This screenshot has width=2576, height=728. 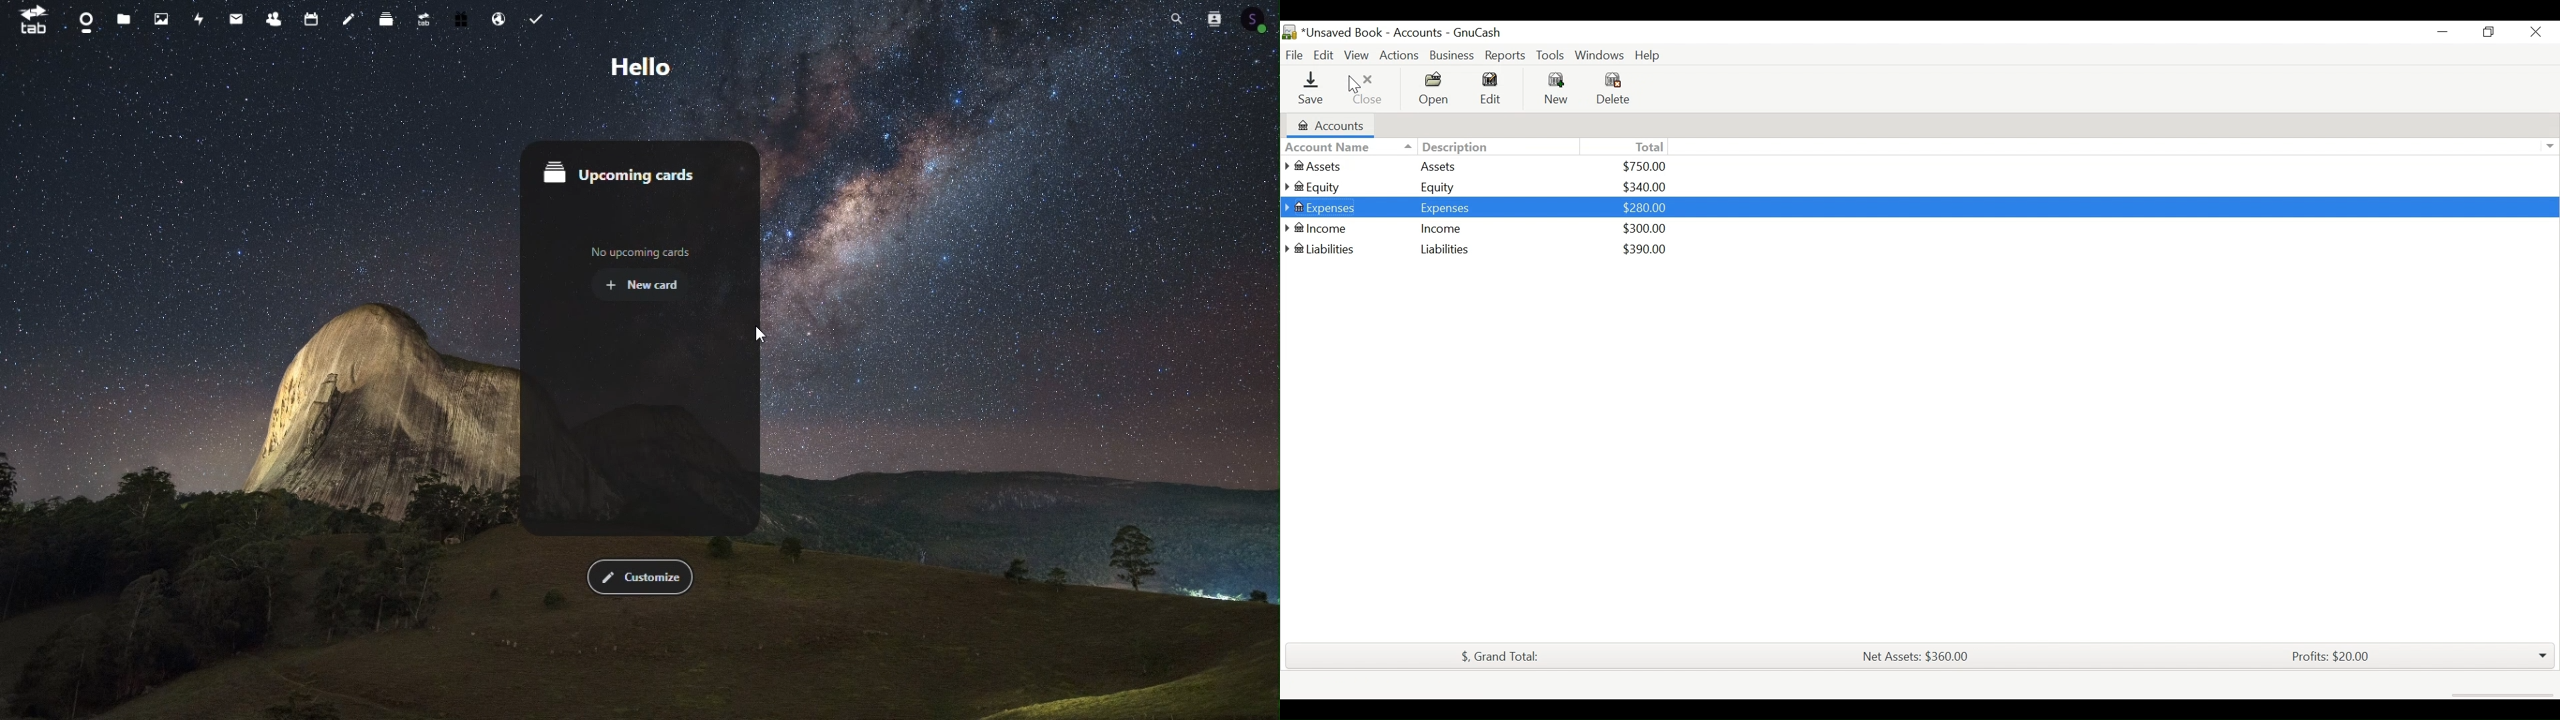 What do you see at coordinates (2530, 35) in the screenshot?
I see `Close` at bounding box center [2530, 35].